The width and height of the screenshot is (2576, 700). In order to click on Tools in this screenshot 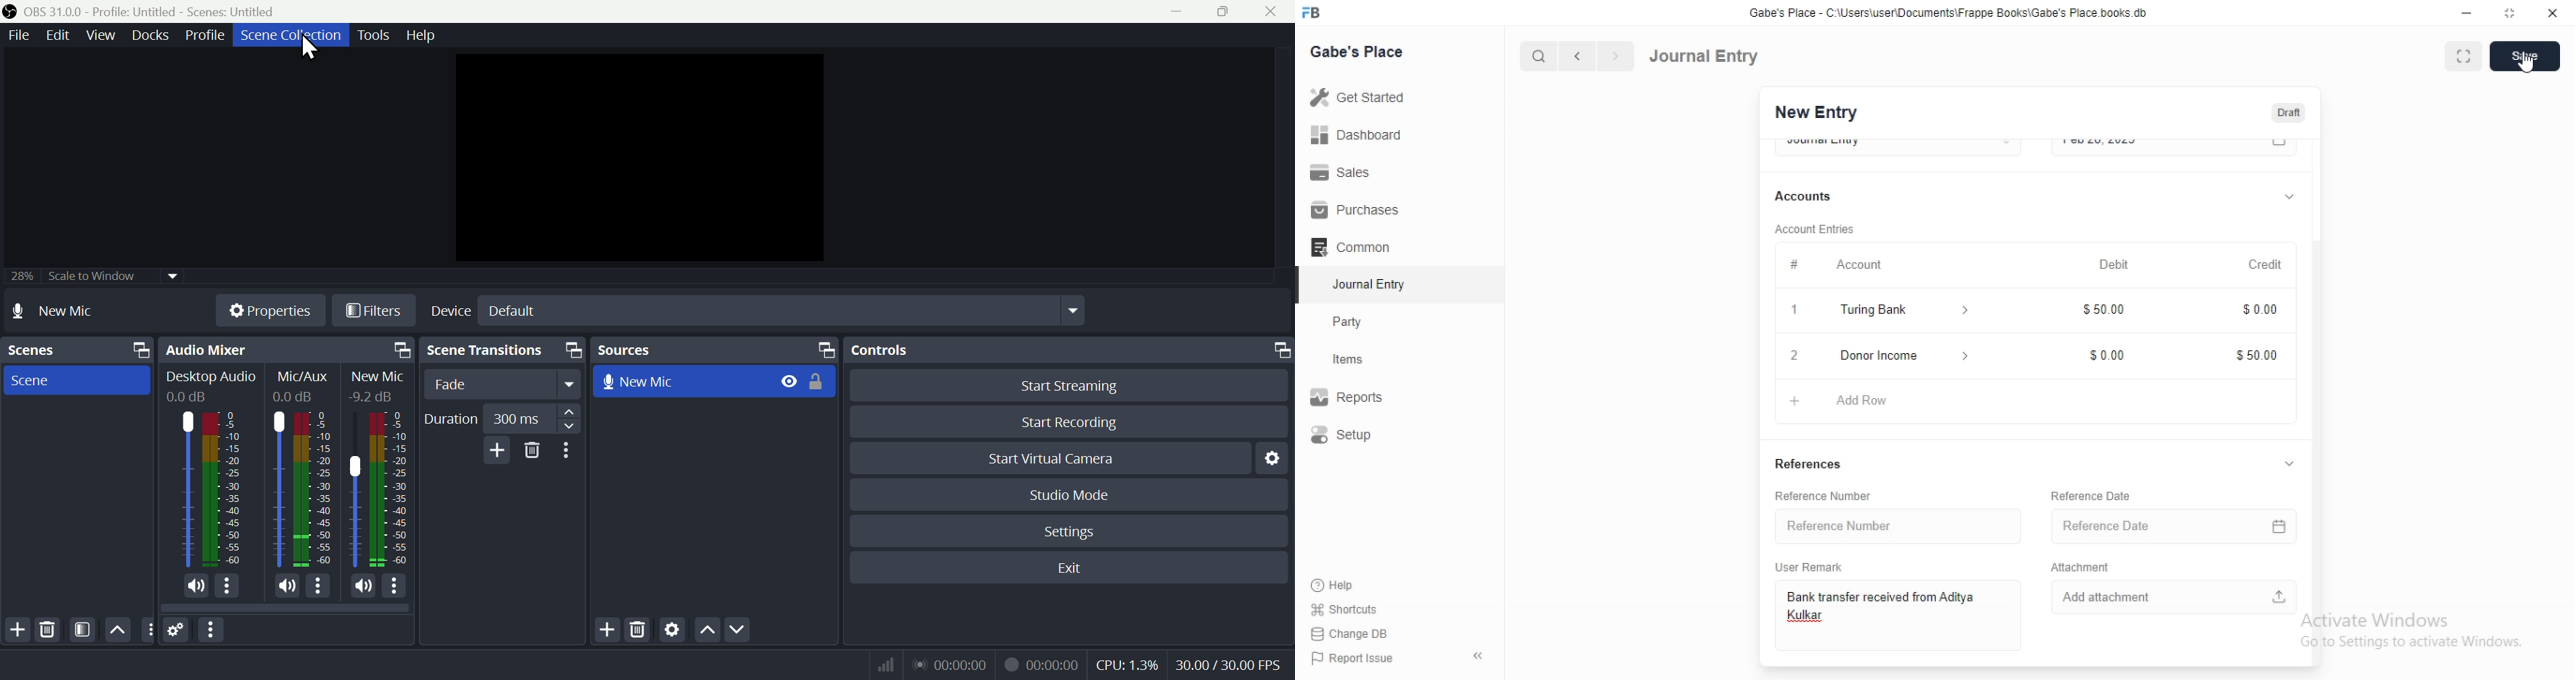, I will do `click(374, 38)`.